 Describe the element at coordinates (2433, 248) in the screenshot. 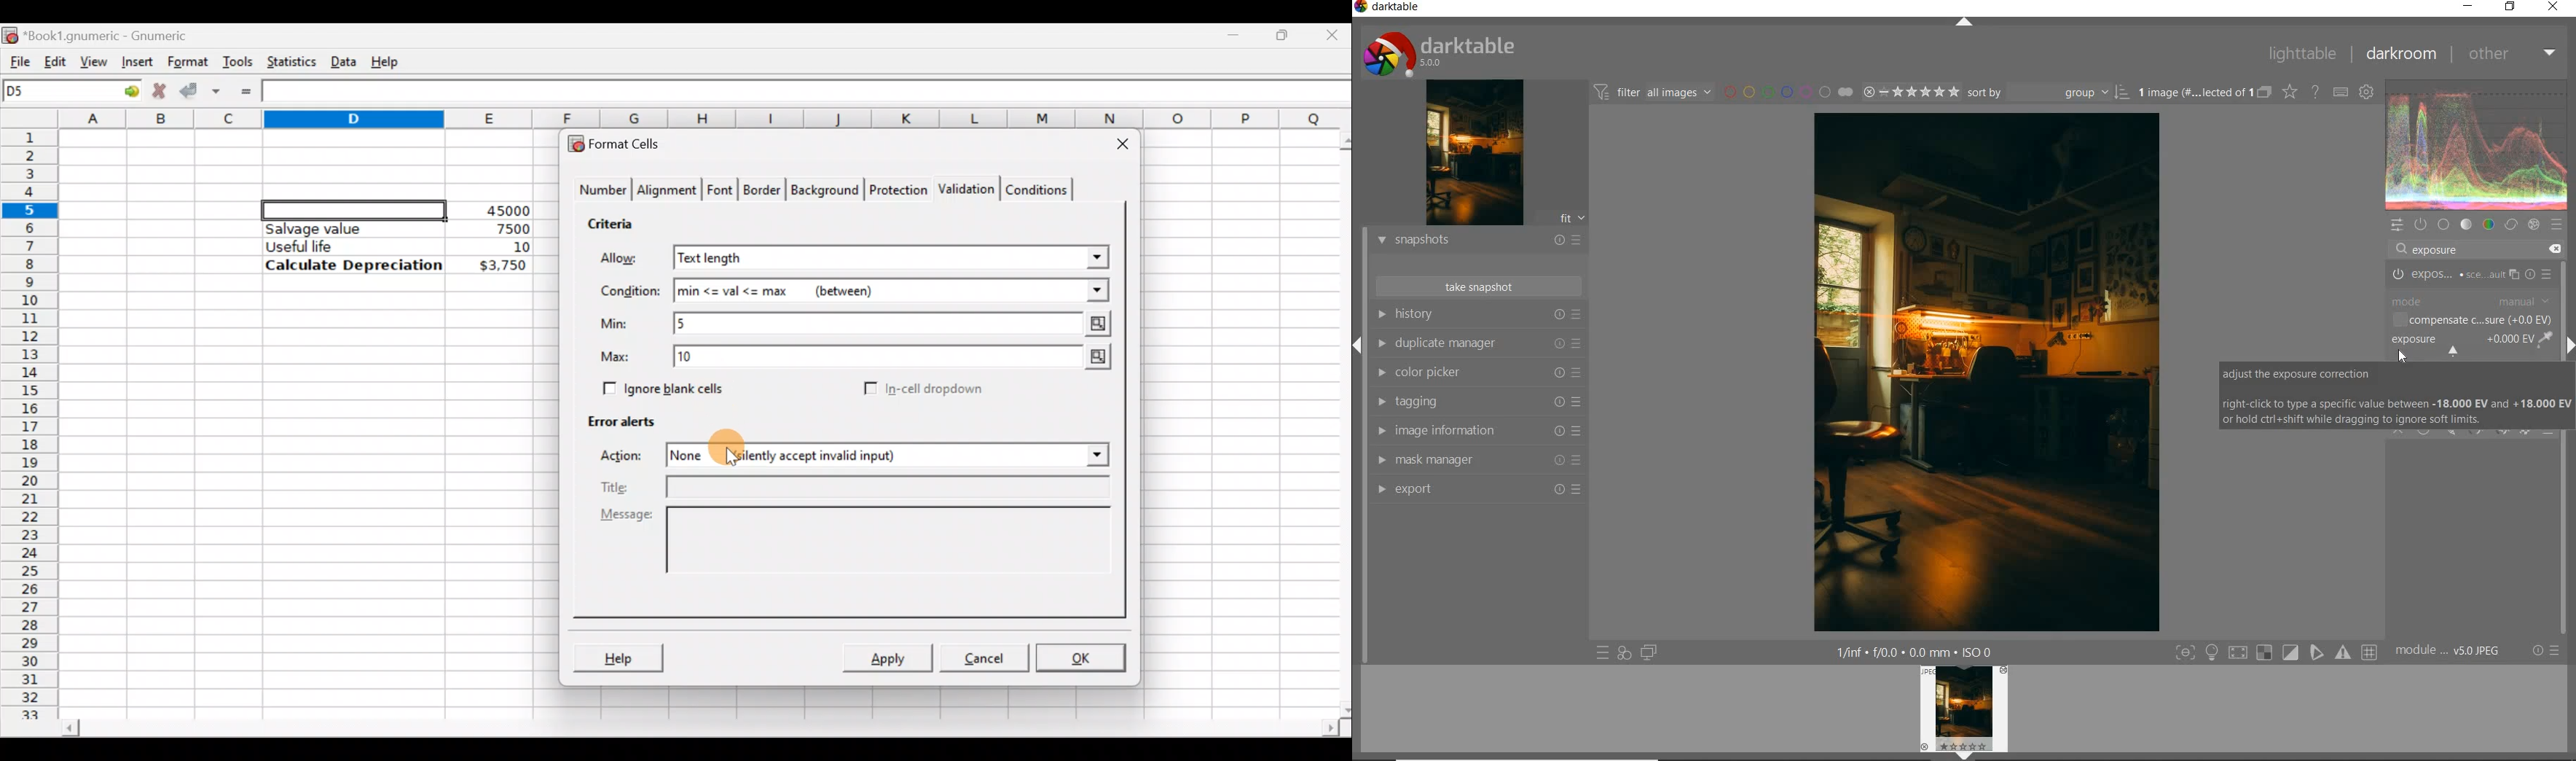

I see `exposure` at that location.